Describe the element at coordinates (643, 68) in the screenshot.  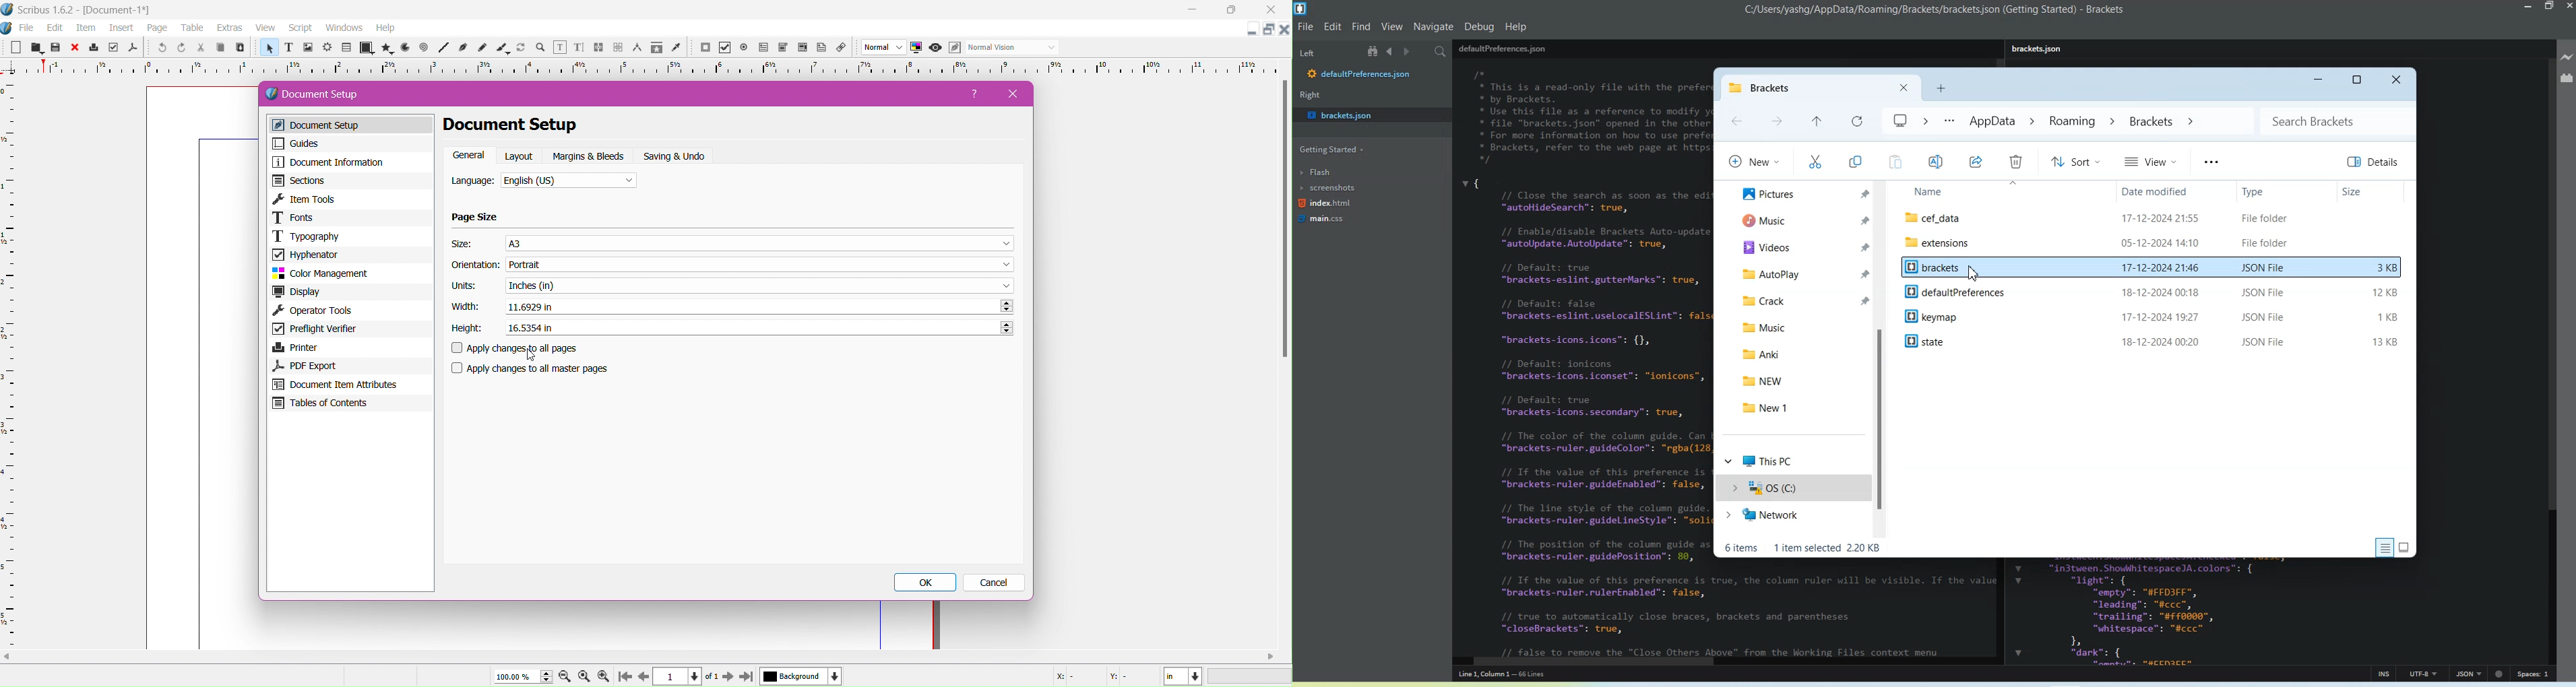
I see `measuring scale` at that location.